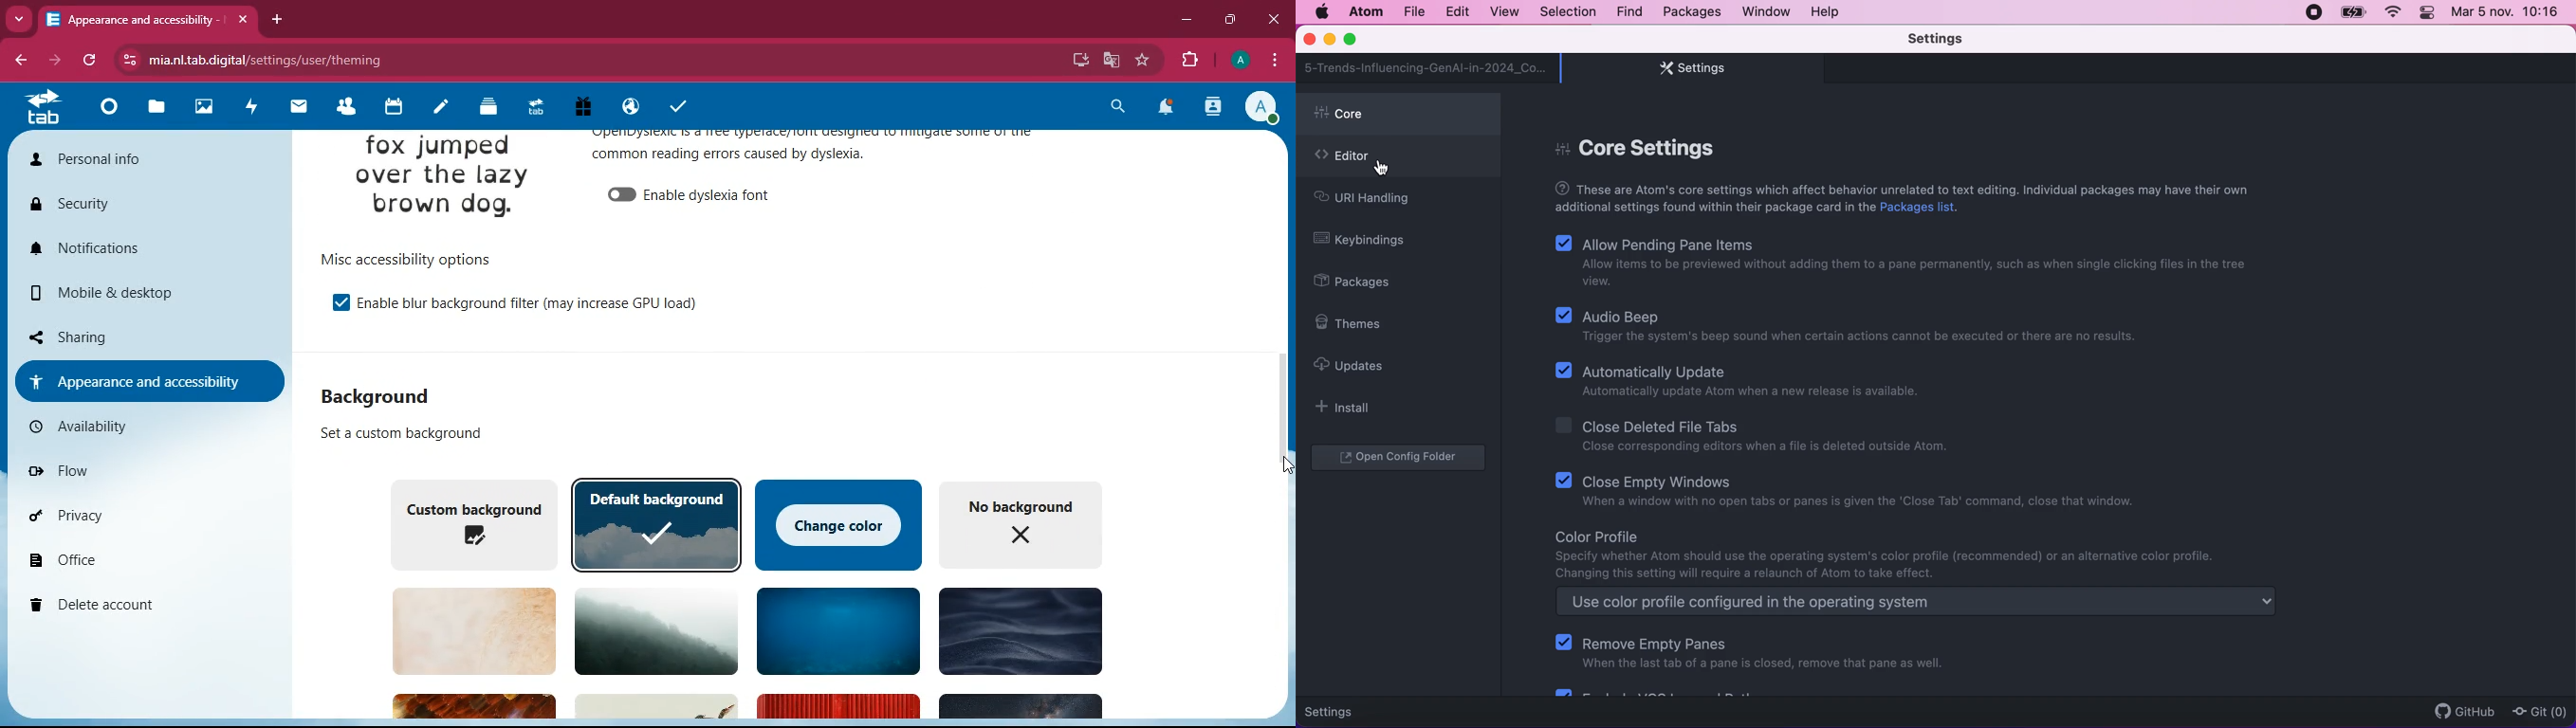  I want to click on appearance, so click(824, 153).